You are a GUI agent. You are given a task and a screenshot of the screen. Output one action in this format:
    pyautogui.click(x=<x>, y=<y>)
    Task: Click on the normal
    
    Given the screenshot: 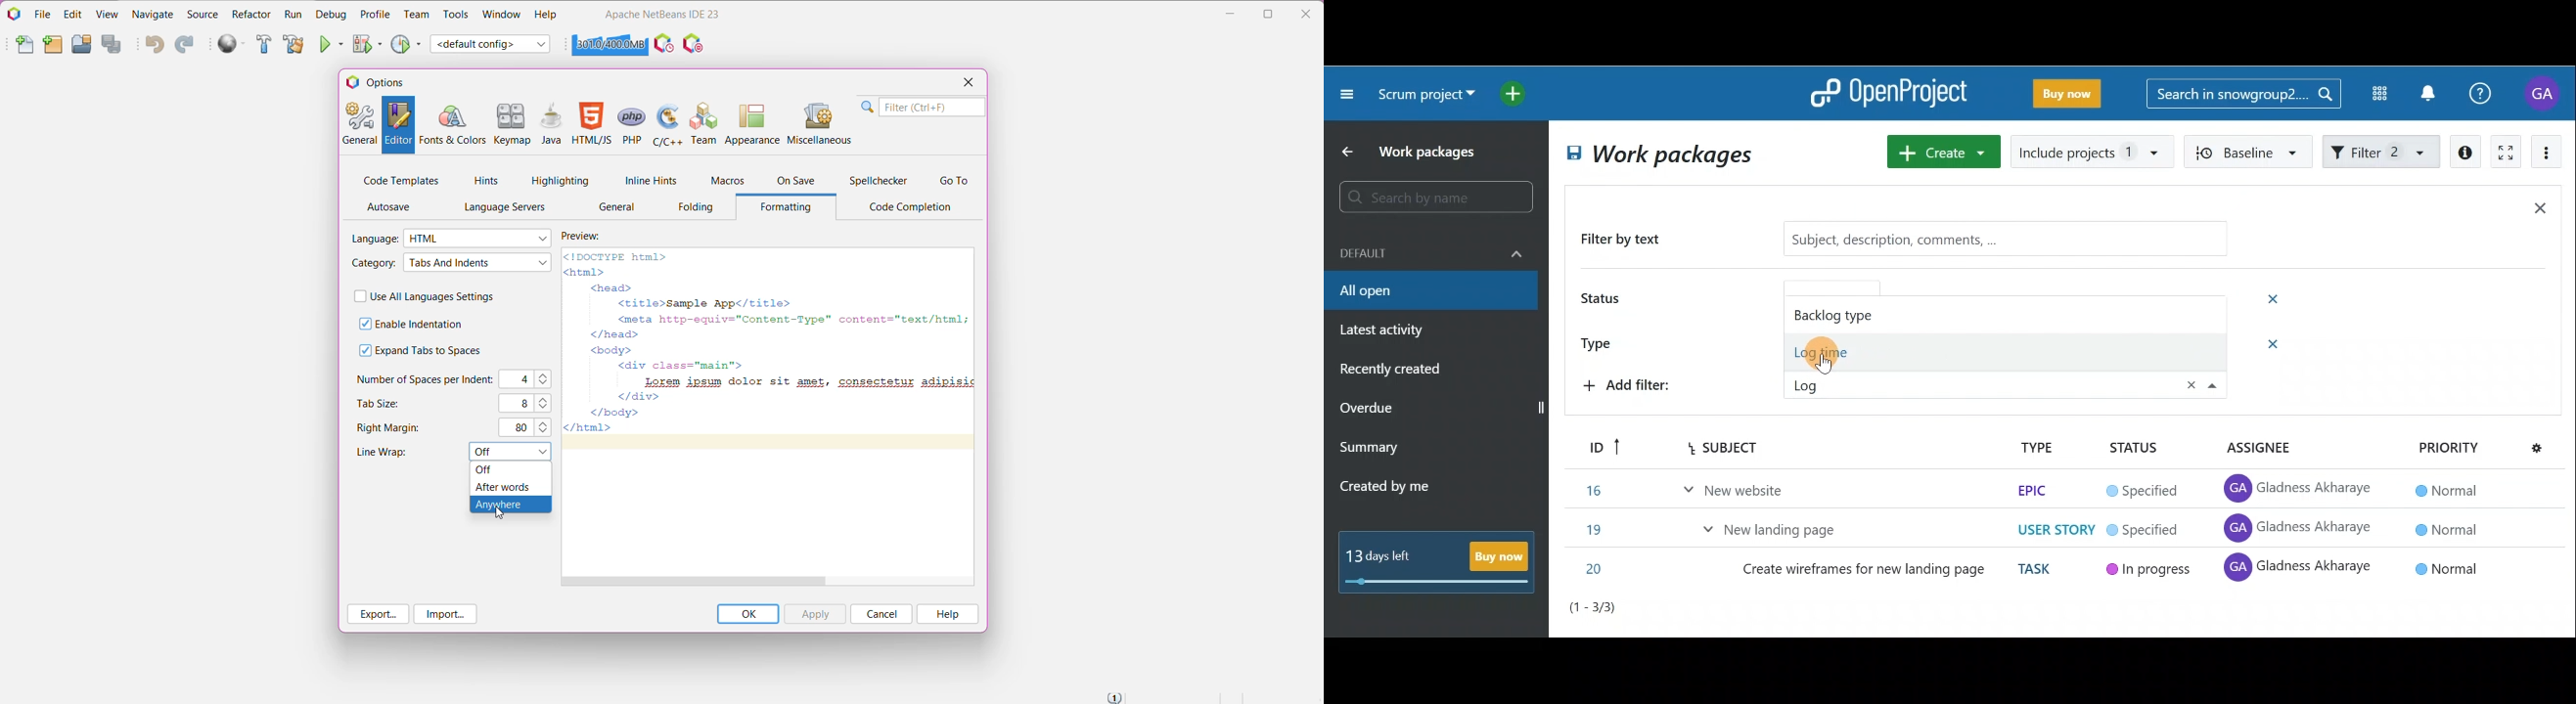 What is the action you would take?
    pyautogui.click(x=2445, y=528)
    